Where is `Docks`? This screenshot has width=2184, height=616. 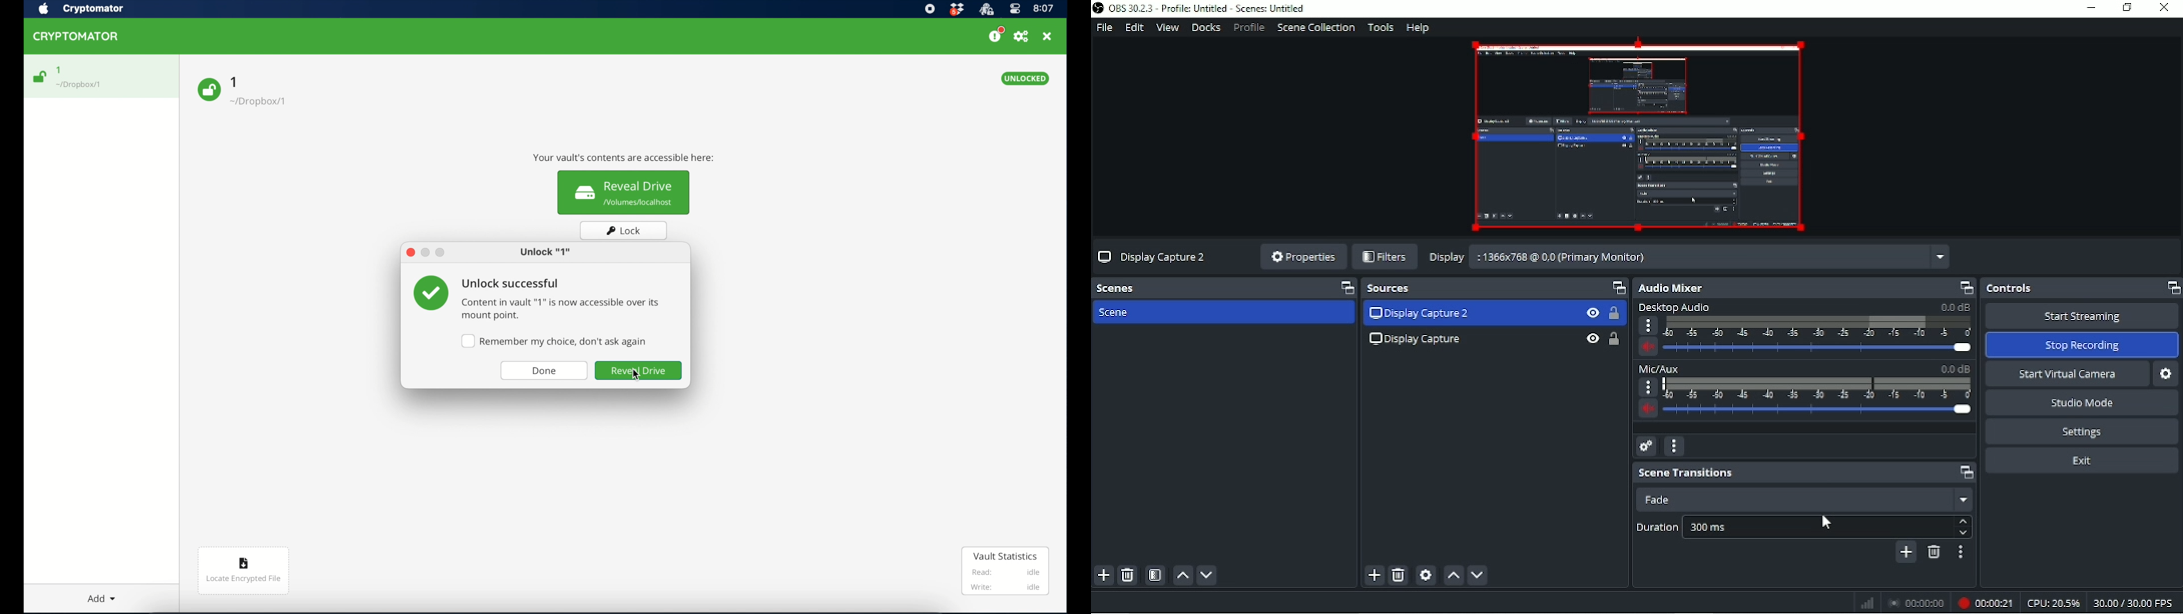
Docks is located at coordinates (1205, 28).